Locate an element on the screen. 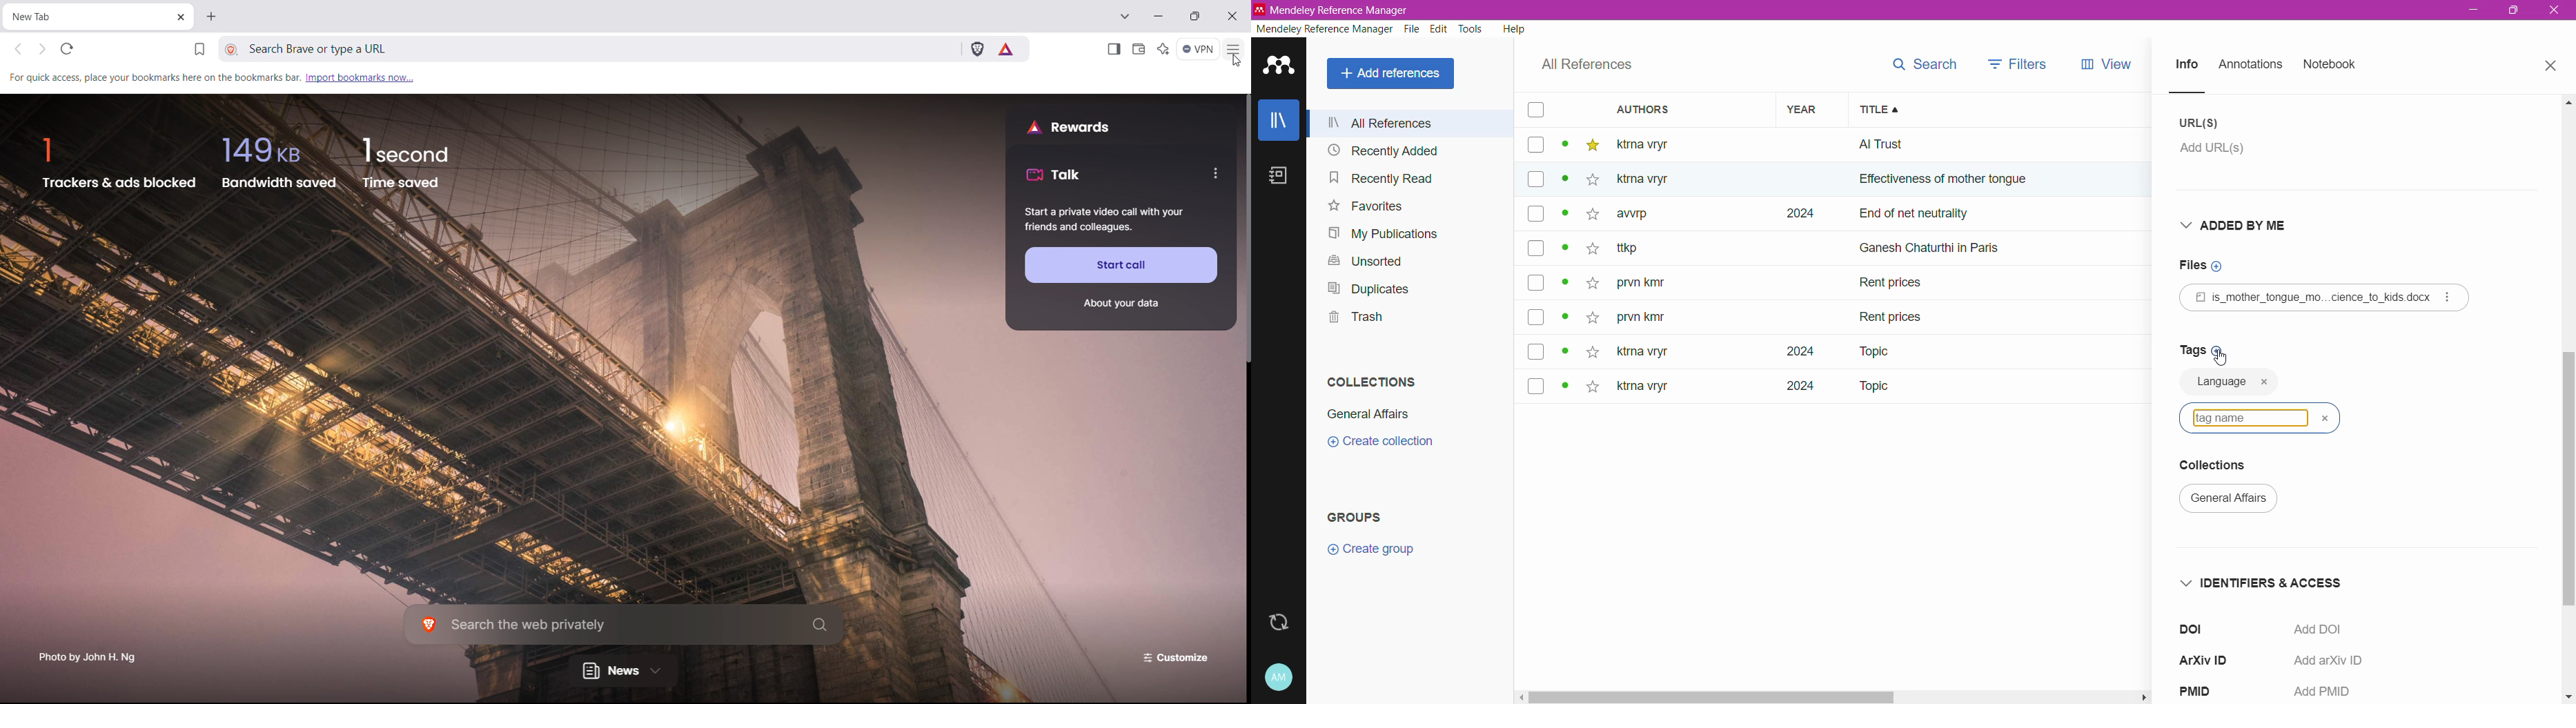  star is located at coordinates (1593, 351).